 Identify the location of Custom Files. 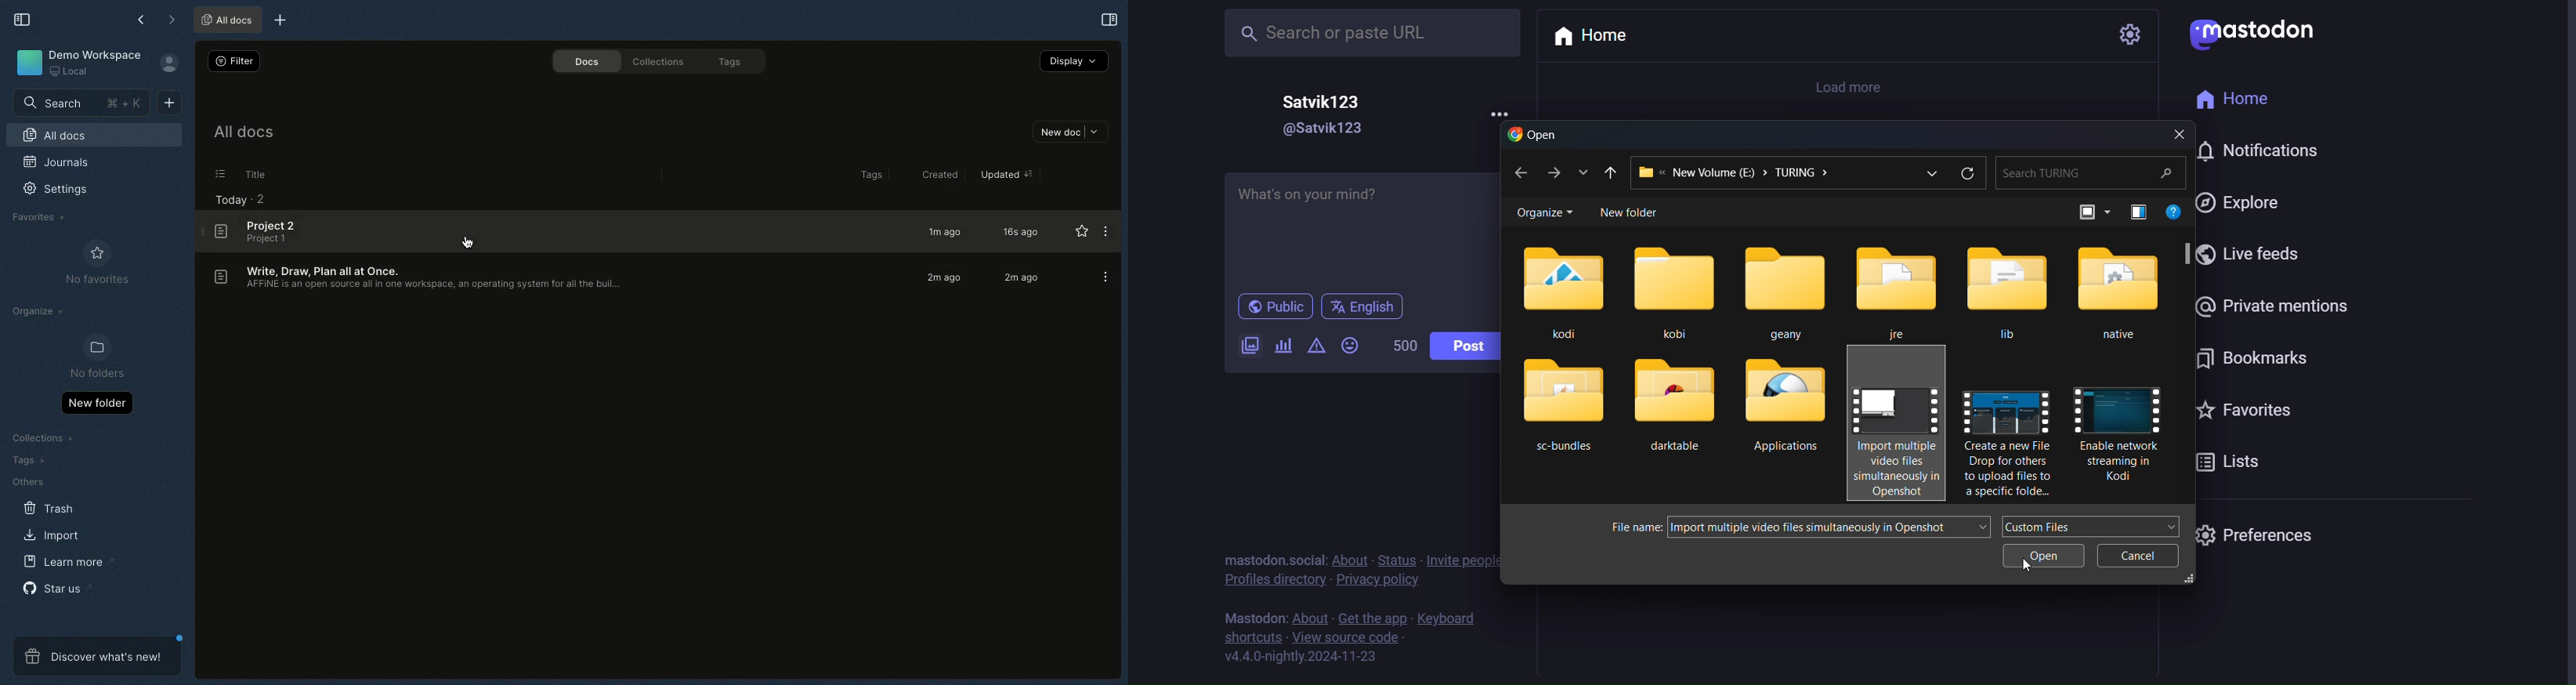
(2043, 525).